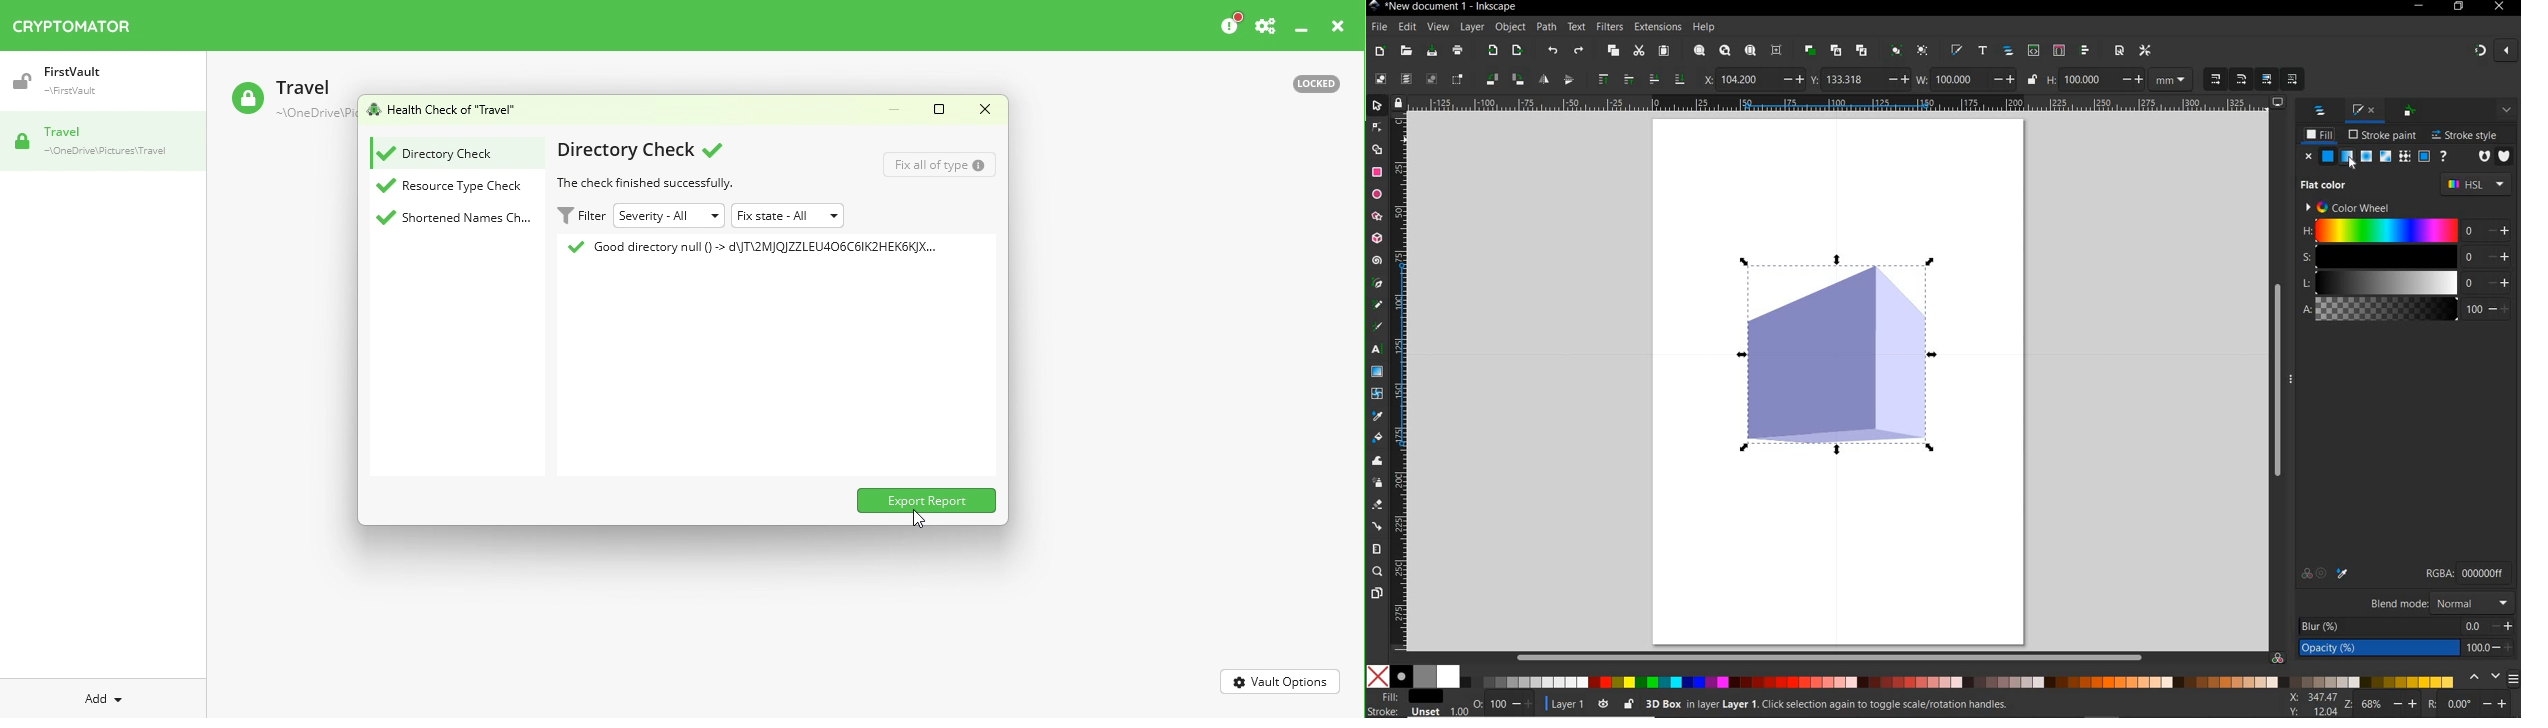 This screenshot has height=728, width=2548. What do you see at coordinates (1379, 51) in the screenshot?
I see `NEW` at bounding box center [1379, 51].